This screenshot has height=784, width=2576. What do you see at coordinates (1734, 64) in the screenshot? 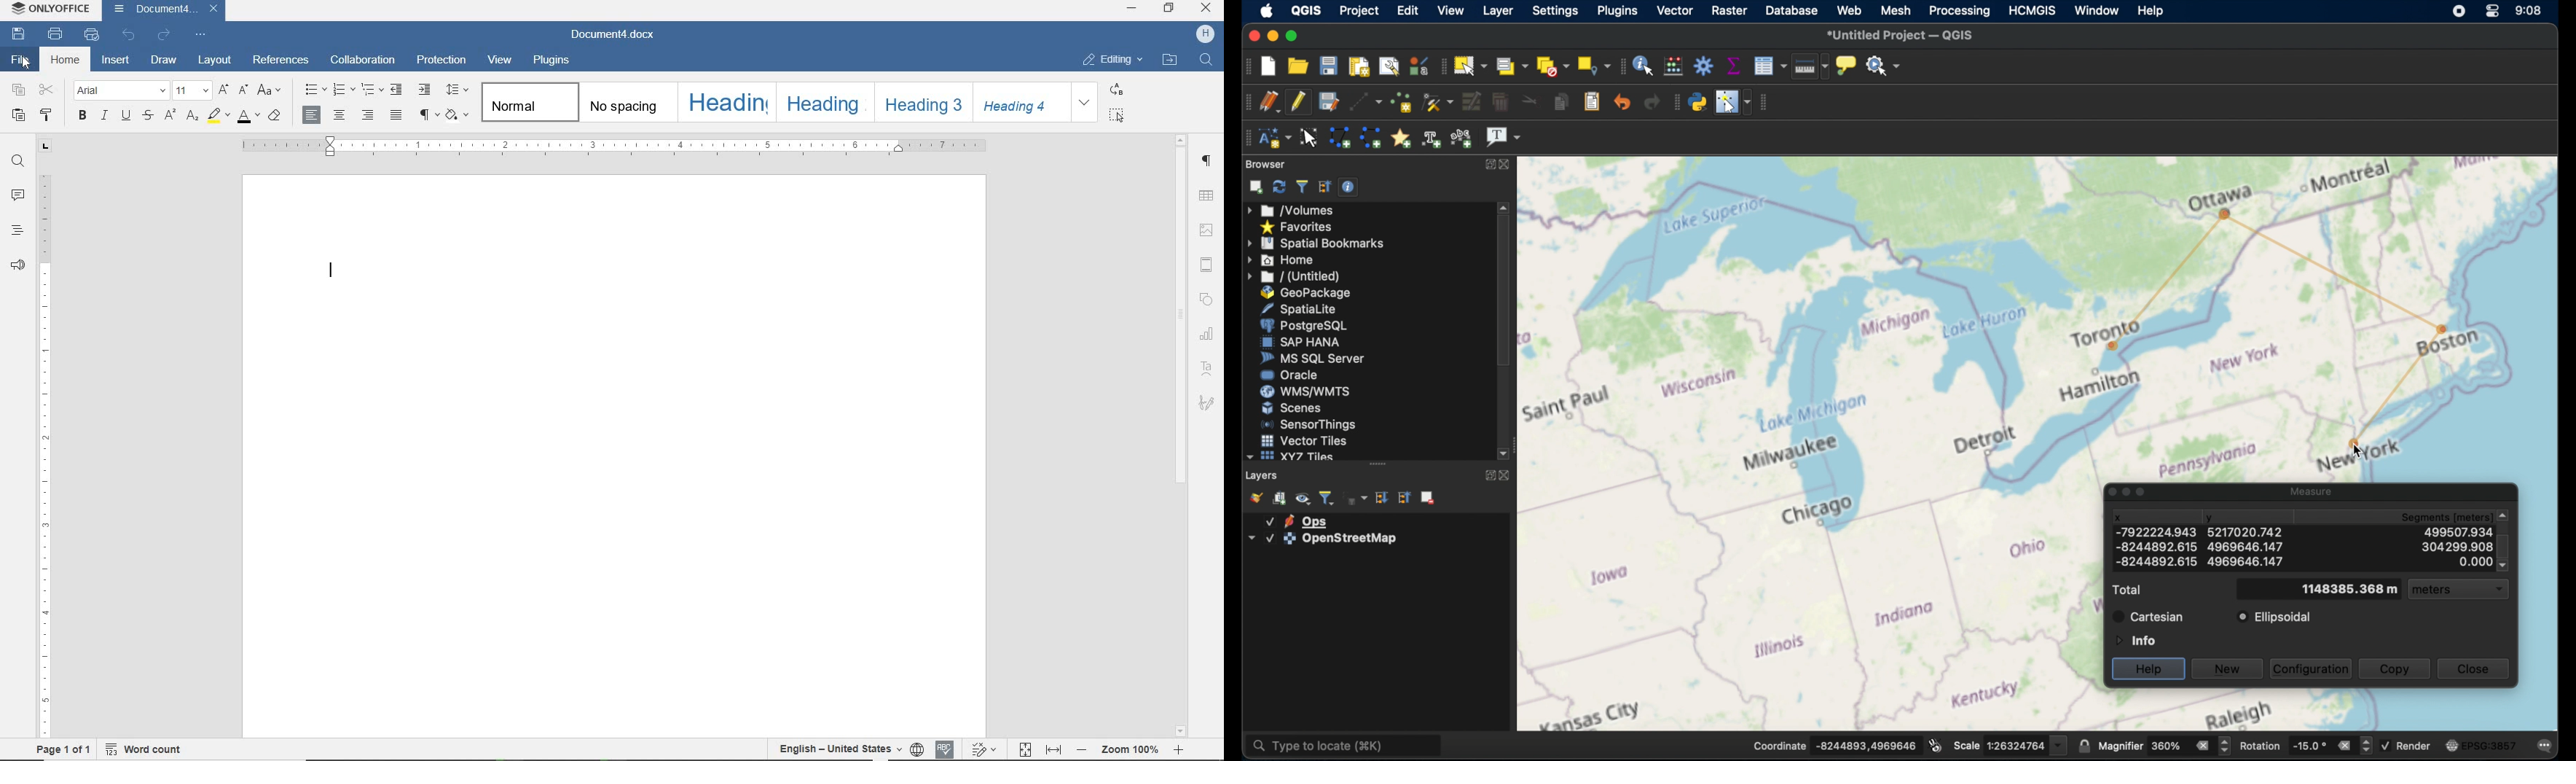
I see `show statistical summary` at bounding box center [1734, 64].